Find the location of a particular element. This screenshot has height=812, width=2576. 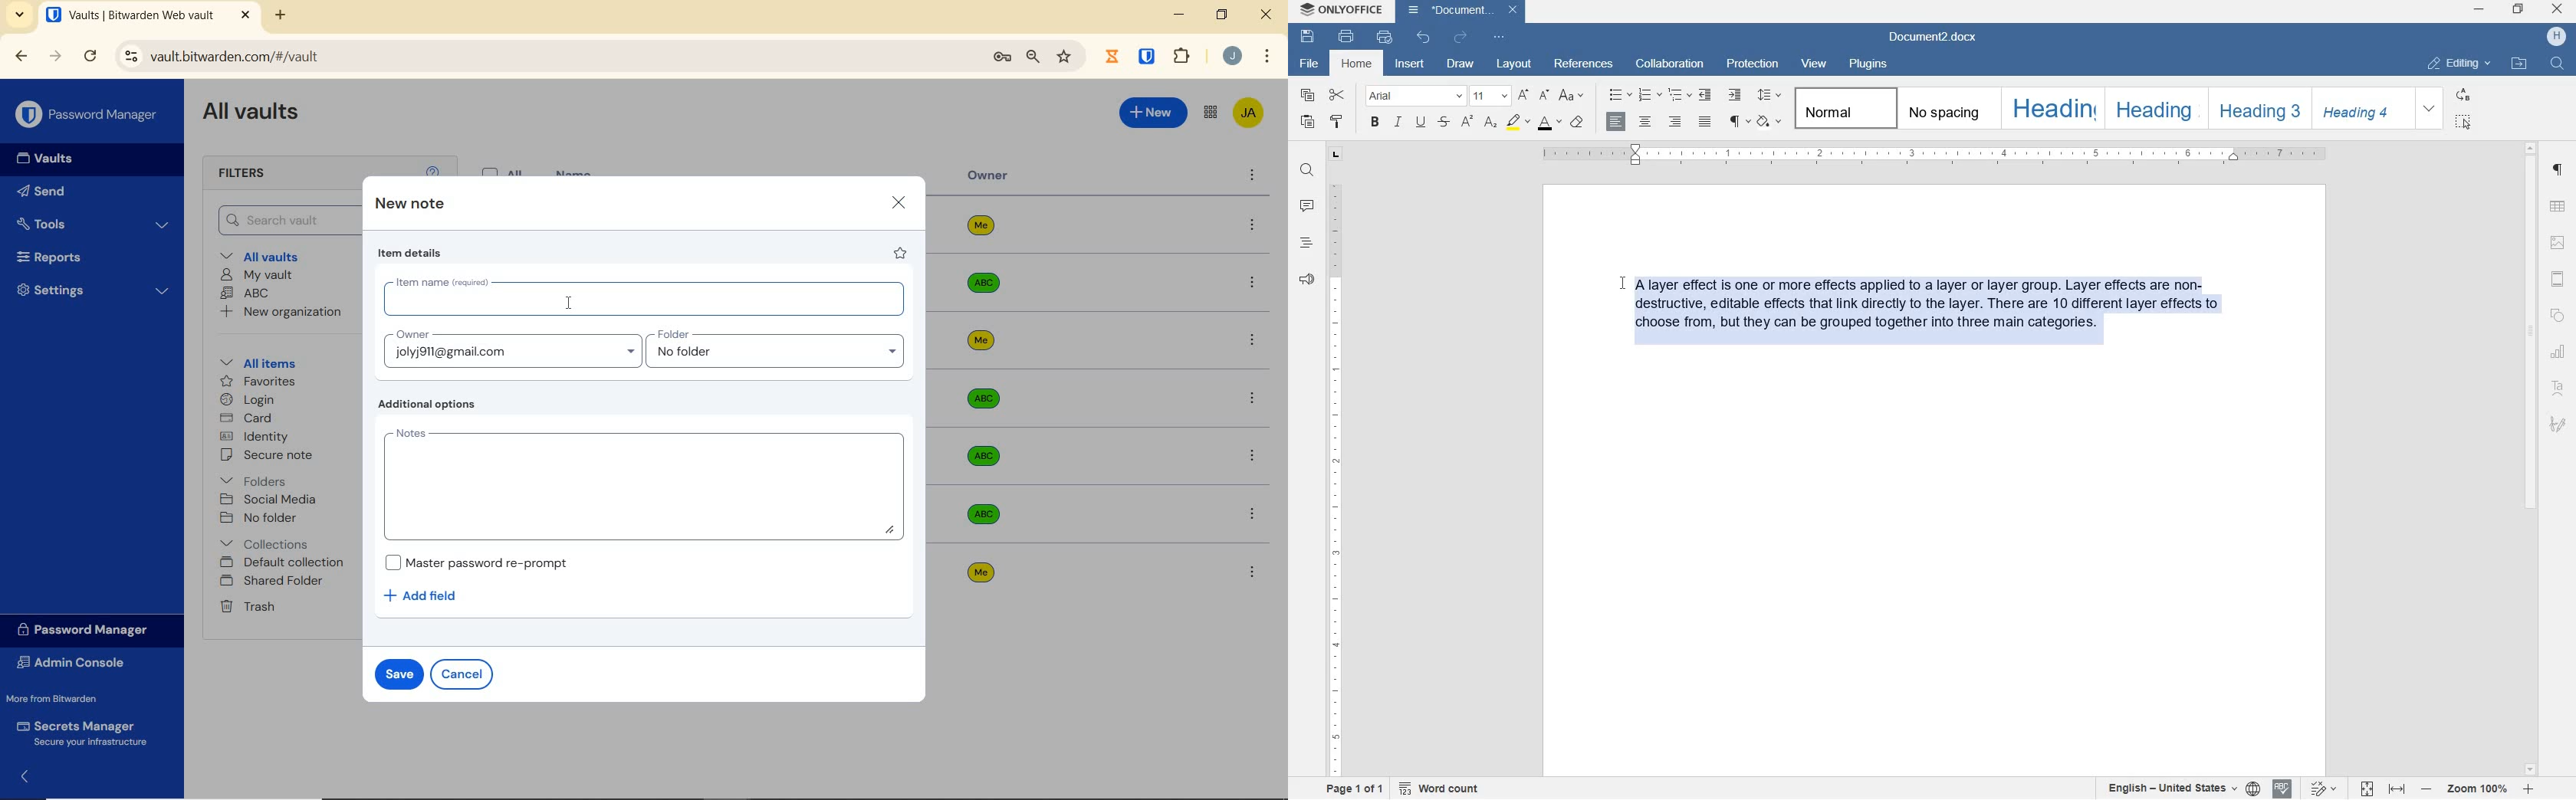

quick print is located at coordinates (1384, 40).